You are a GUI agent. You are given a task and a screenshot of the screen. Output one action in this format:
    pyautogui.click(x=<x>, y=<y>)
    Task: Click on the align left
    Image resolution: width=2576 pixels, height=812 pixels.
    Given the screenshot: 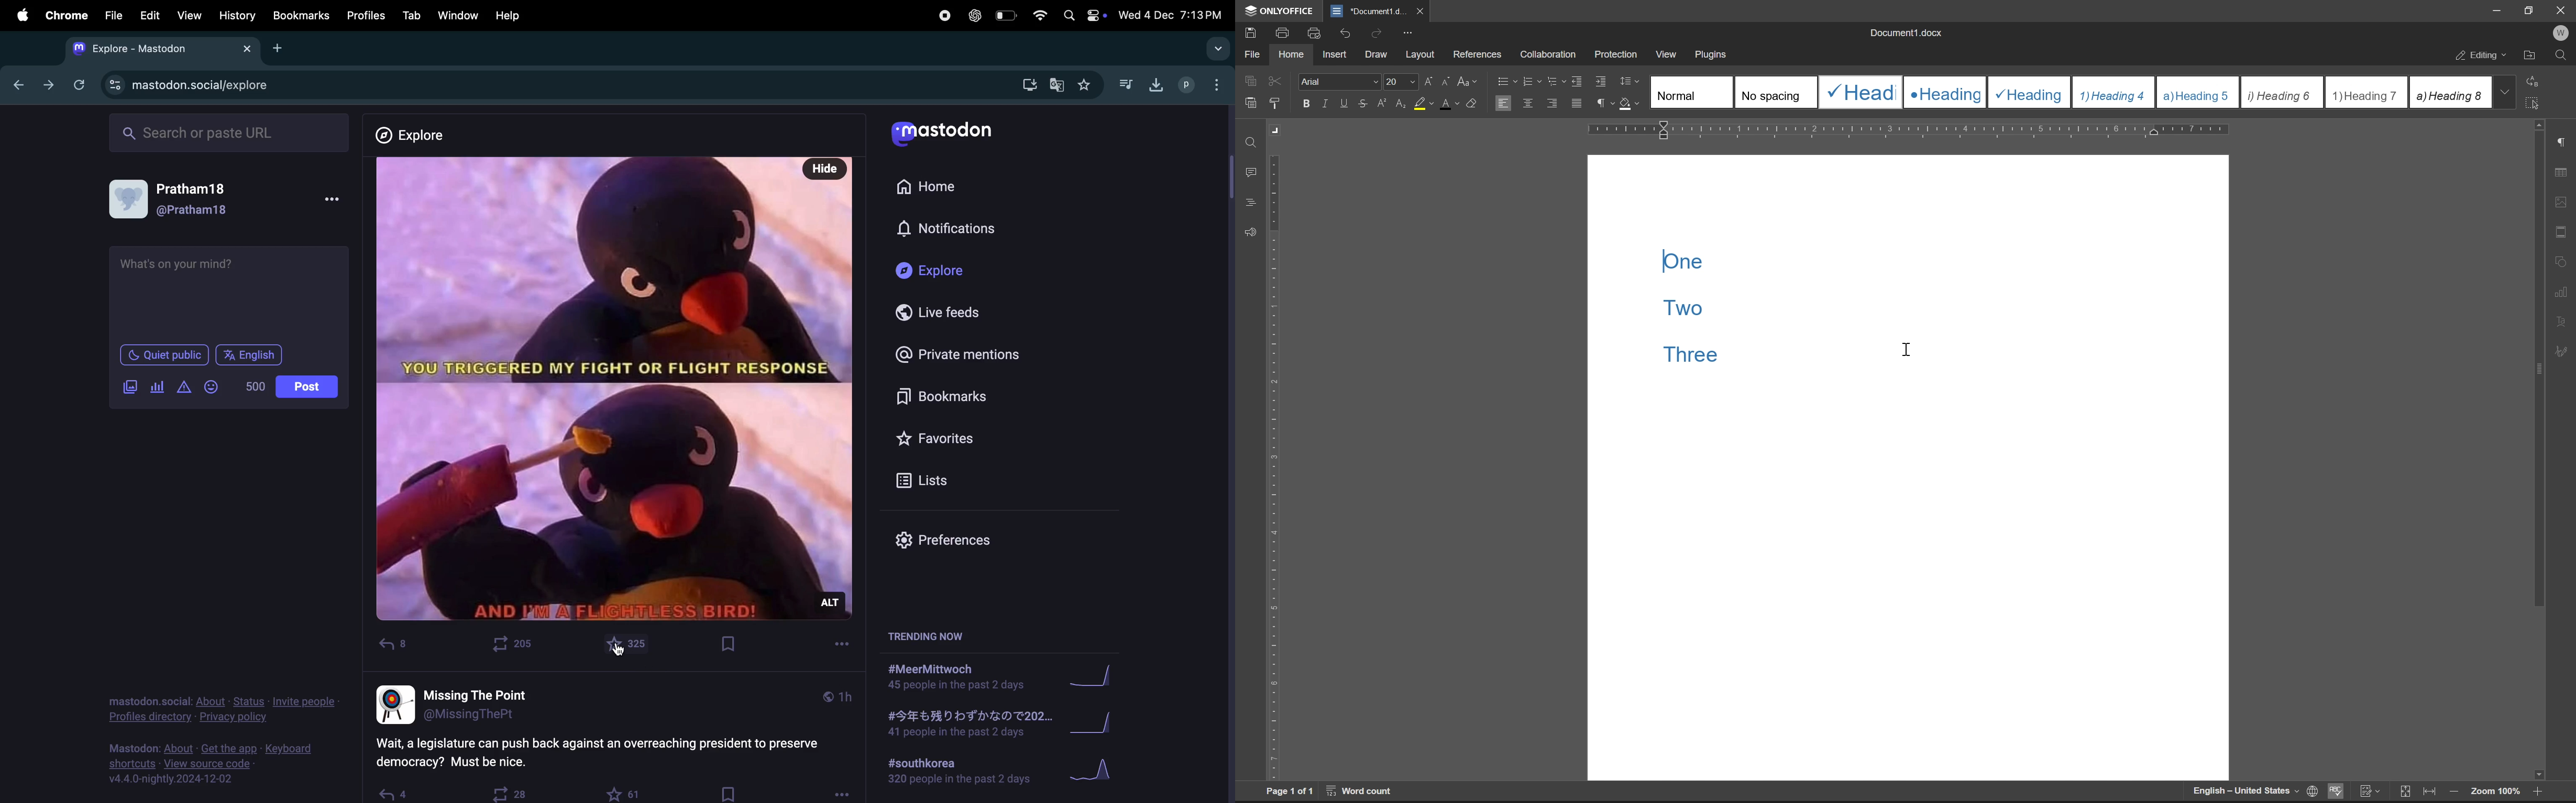 What is the action you would take?
    pyautogui.click(x=1503, y=102)
    